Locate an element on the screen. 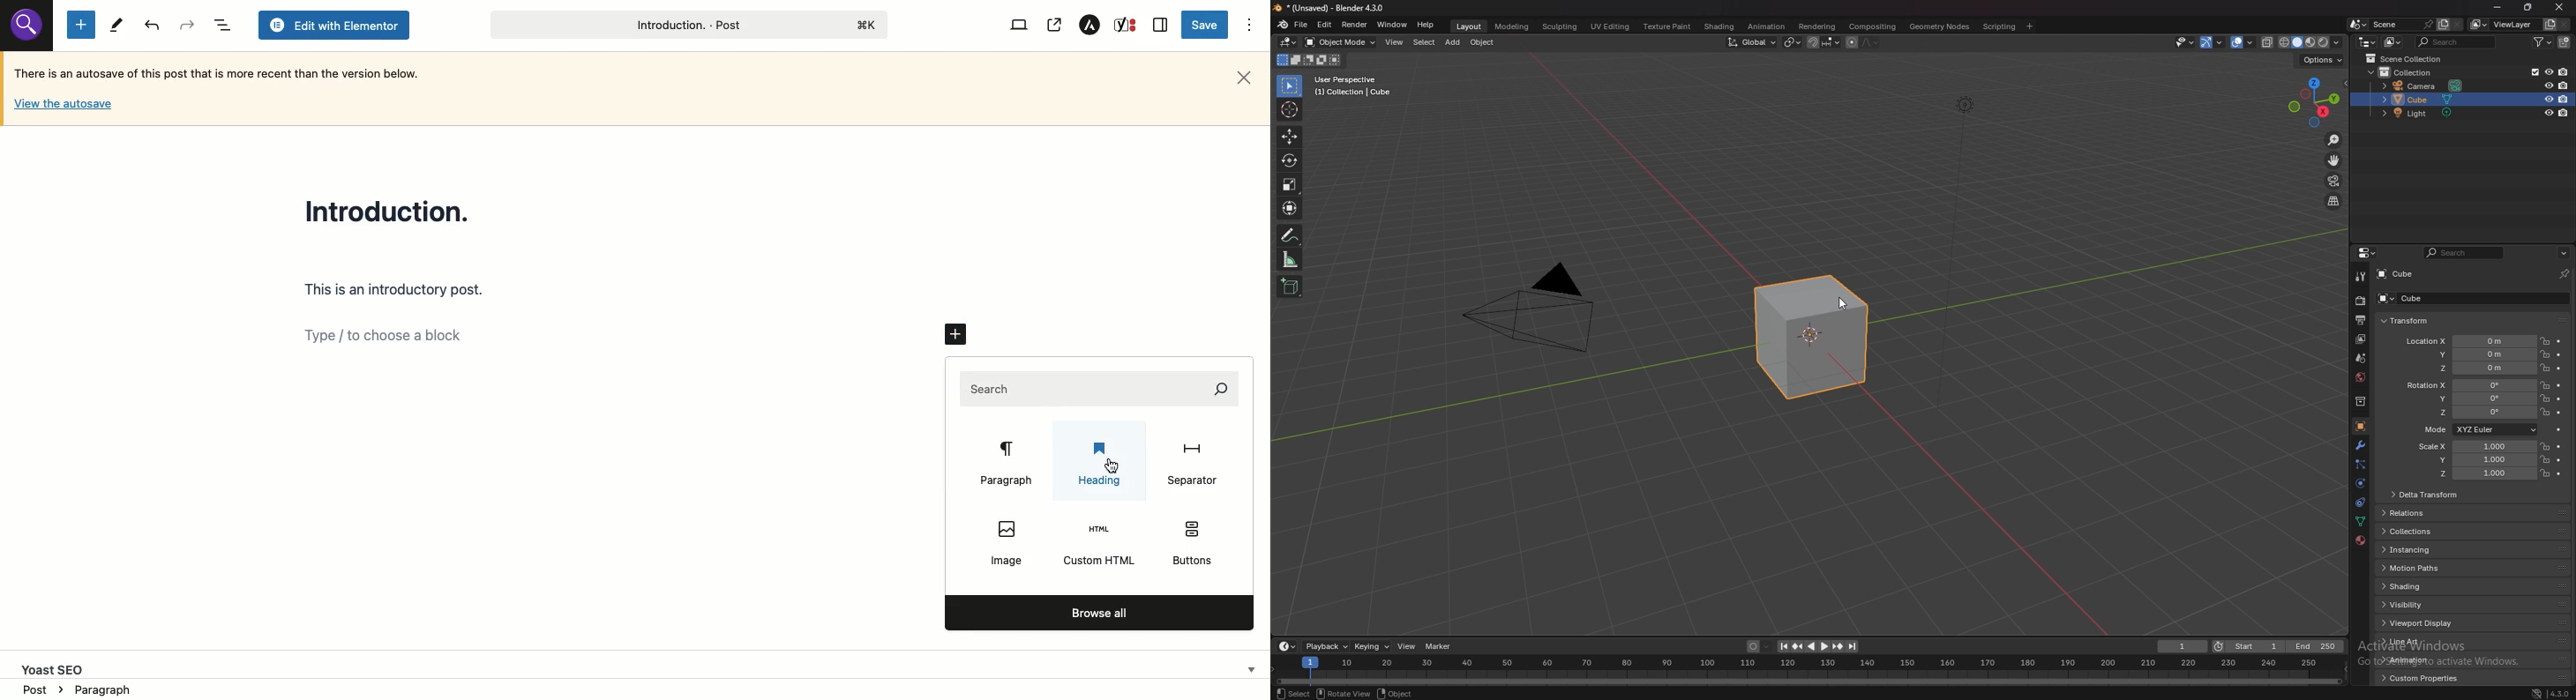  Redo is located at coordinates (154, 26).